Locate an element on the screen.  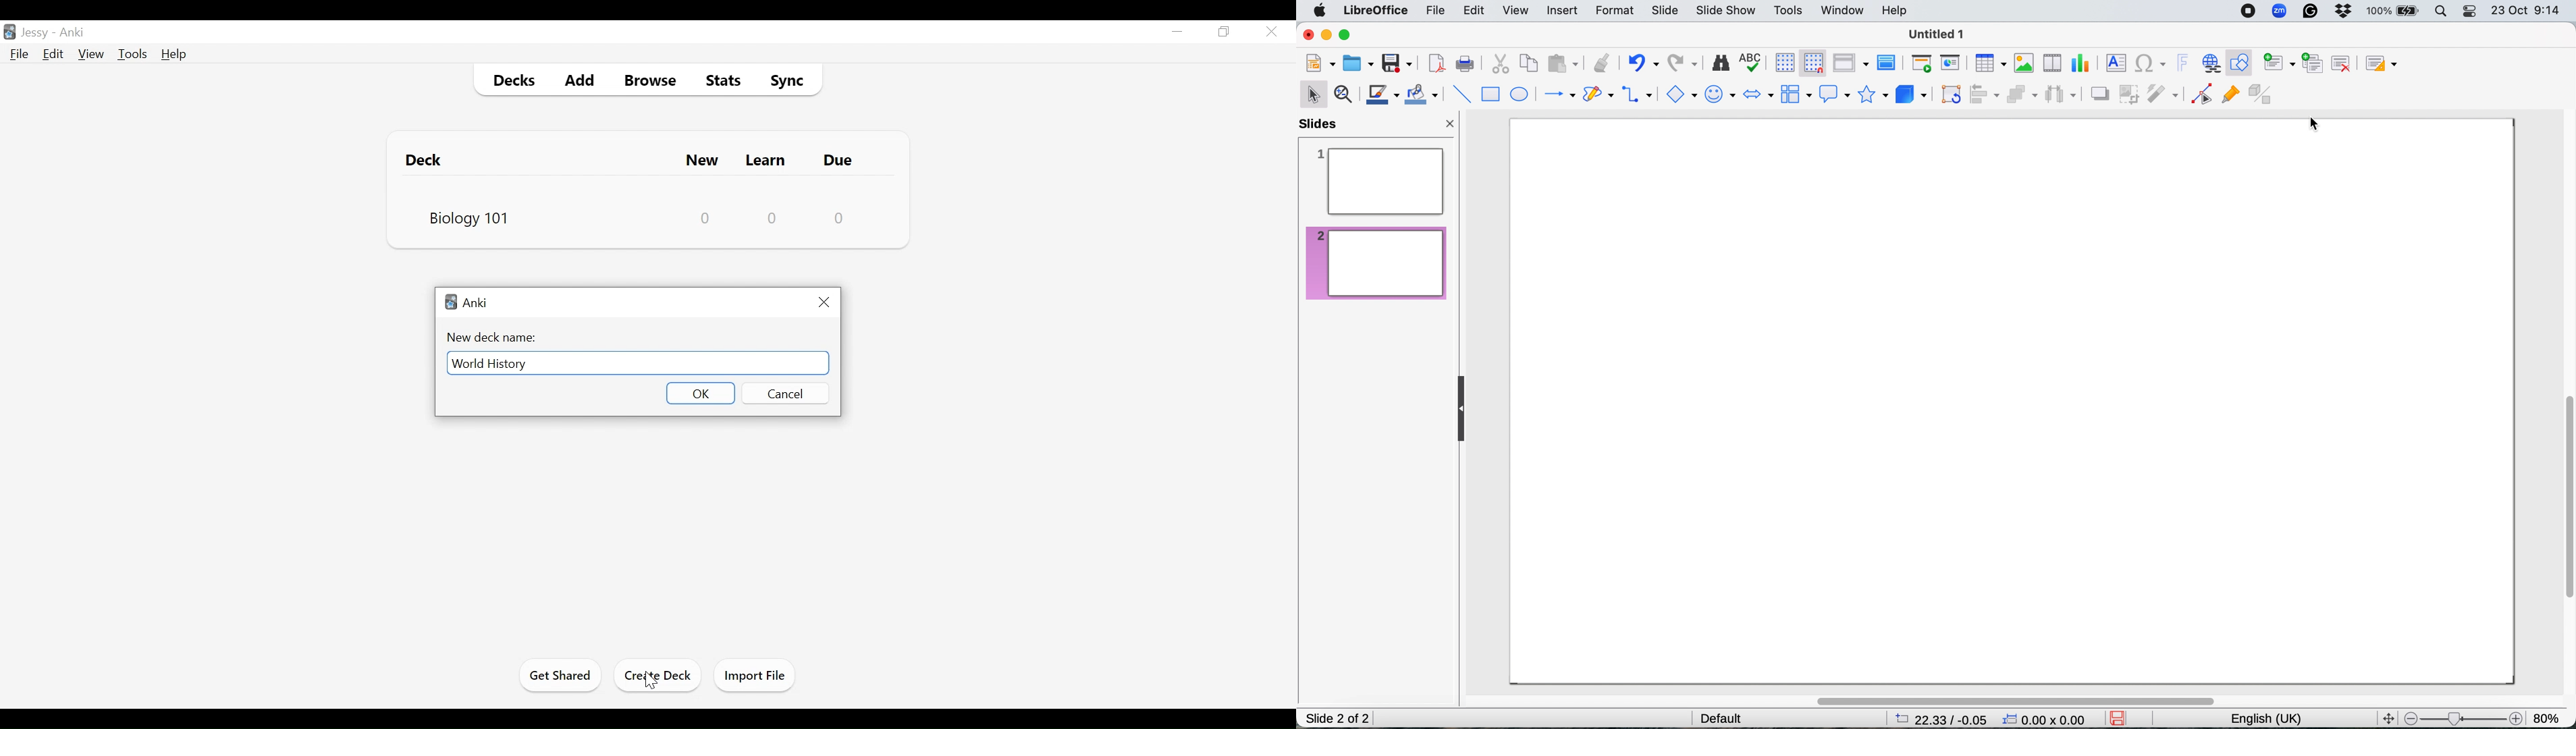
spelling is located at coordinates (1752, 63).